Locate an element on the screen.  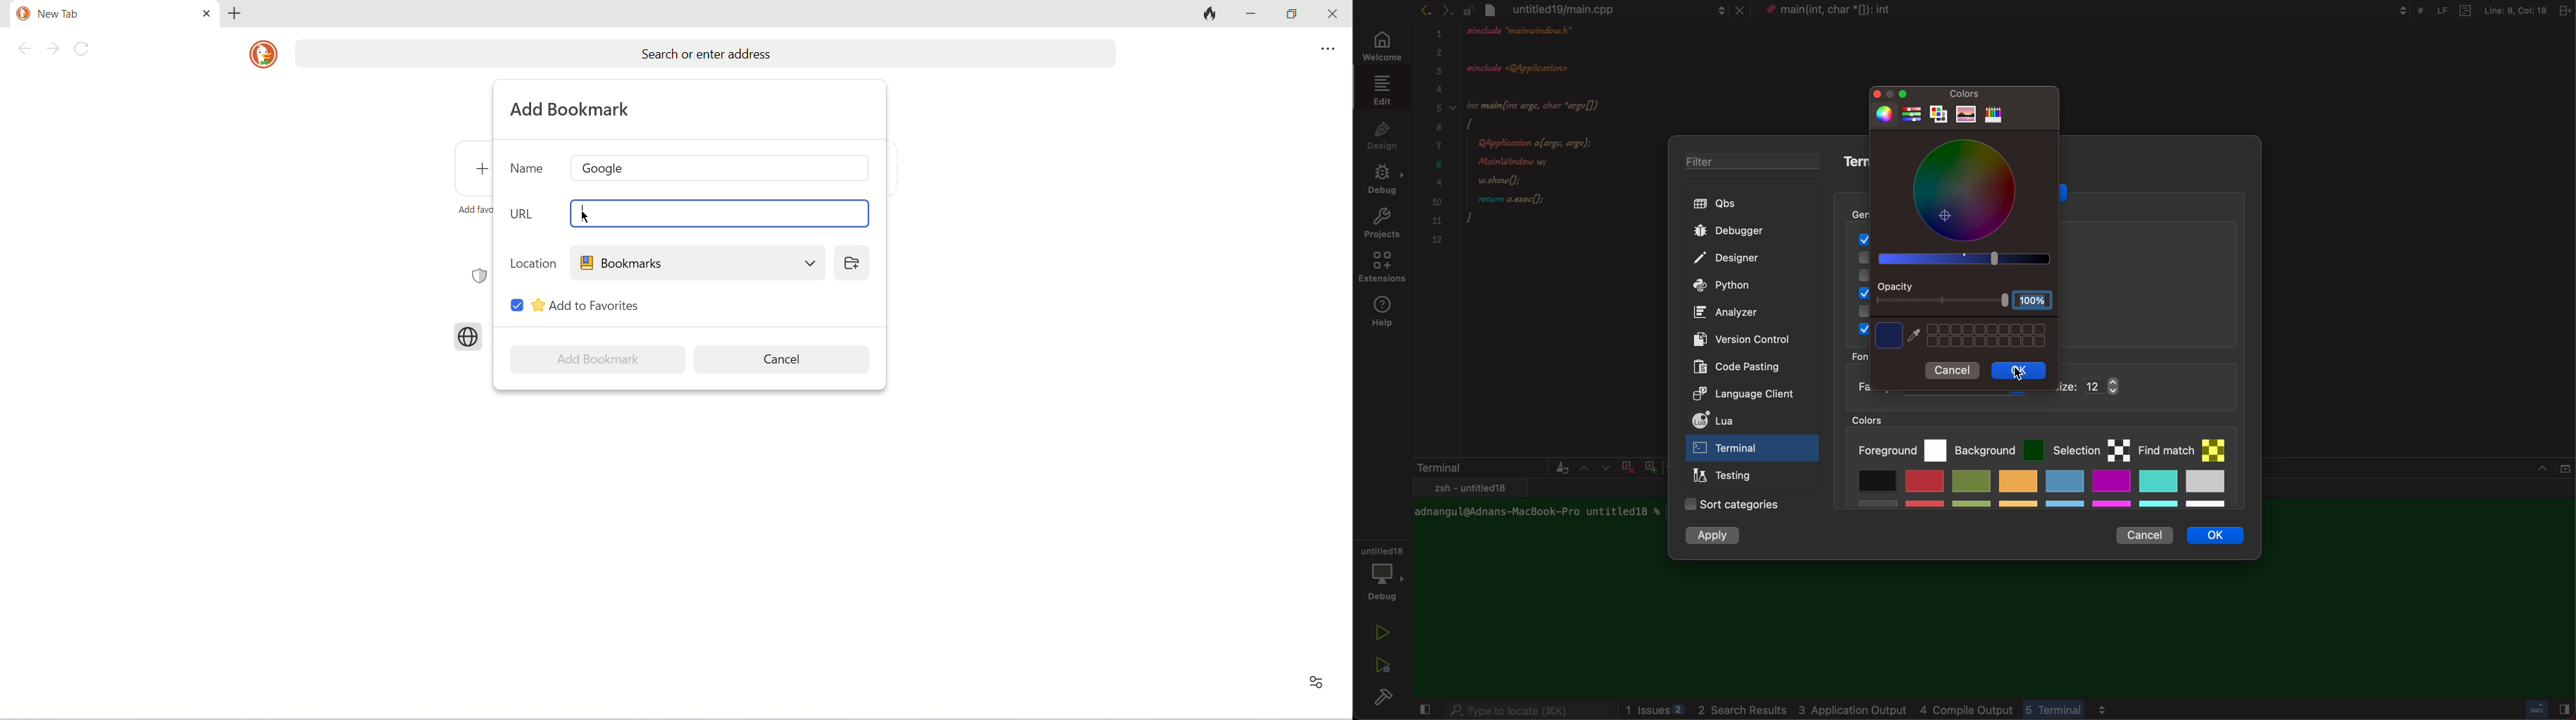
new tab is located at coordinates (235, 13).